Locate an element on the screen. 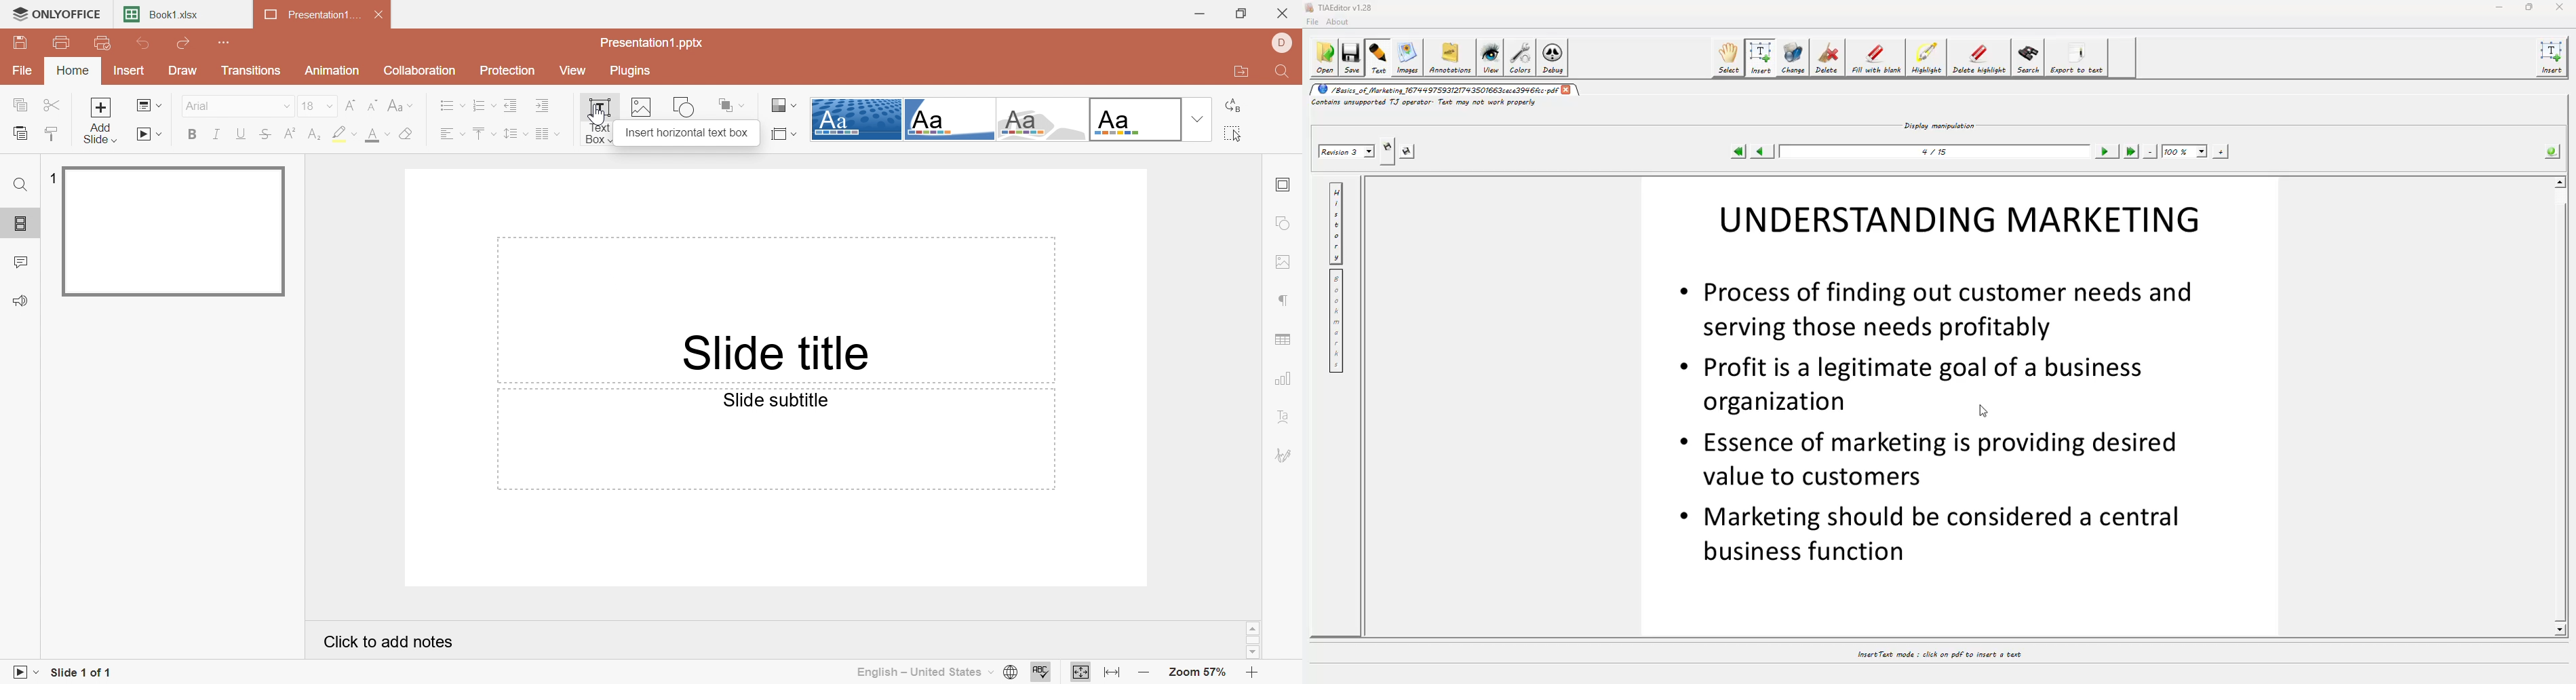  Insert columns is located at coordinates (546, 134).